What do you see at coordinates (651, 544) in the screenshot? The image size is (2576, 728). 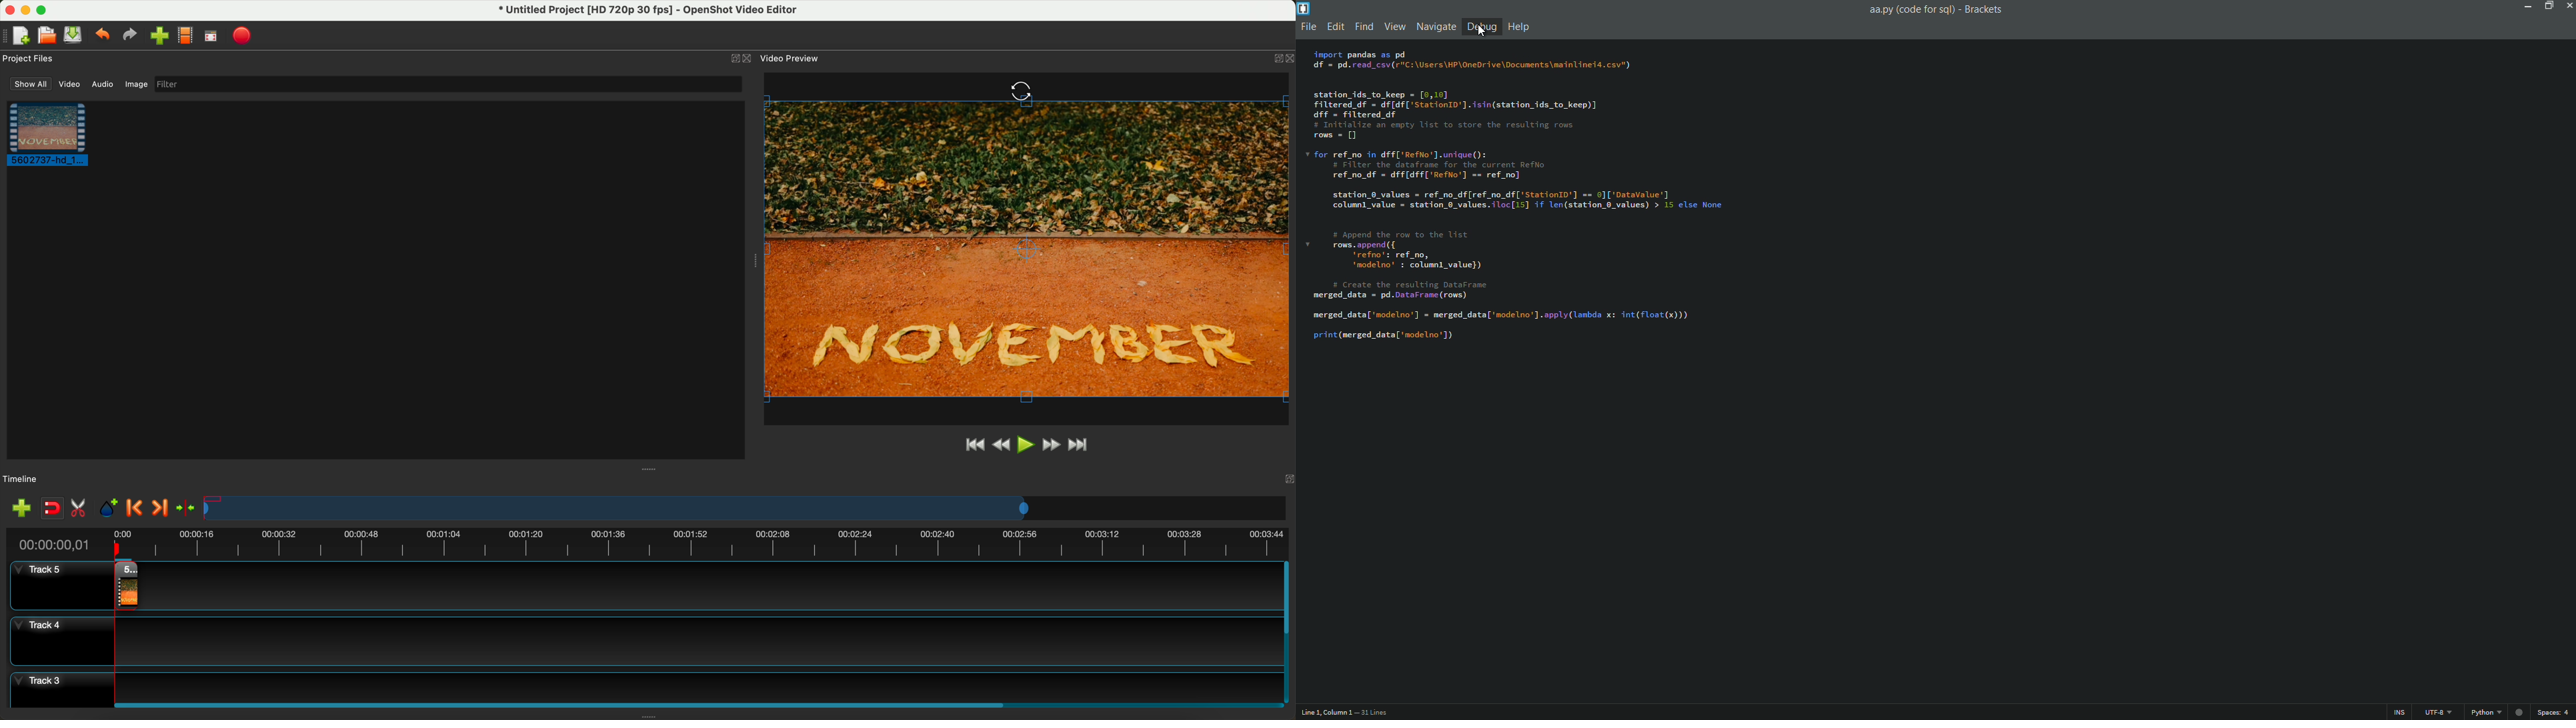 I see `timeline` at bounding box center [651, 544].